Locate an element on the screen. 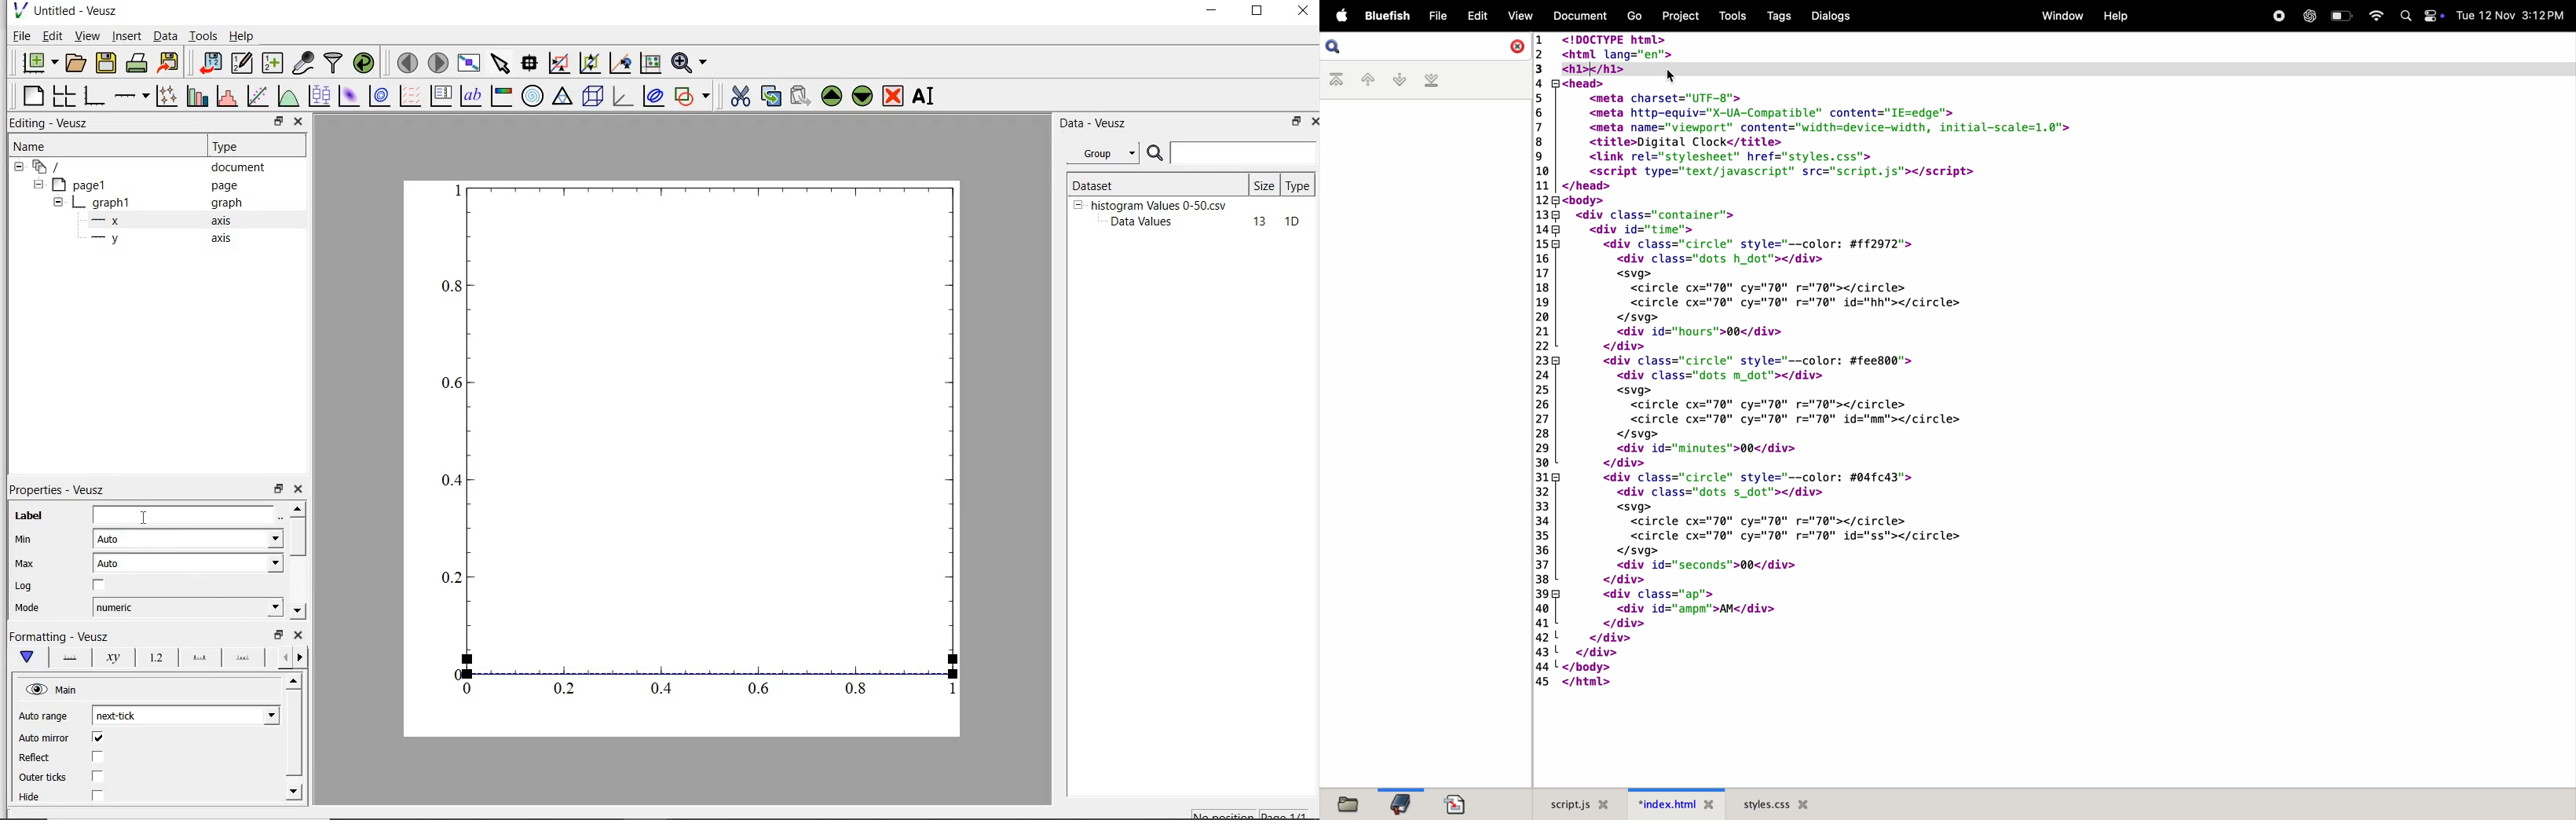 This screenshot has width=2576, height=840. chcekbox is located at coordinates (101, 586).